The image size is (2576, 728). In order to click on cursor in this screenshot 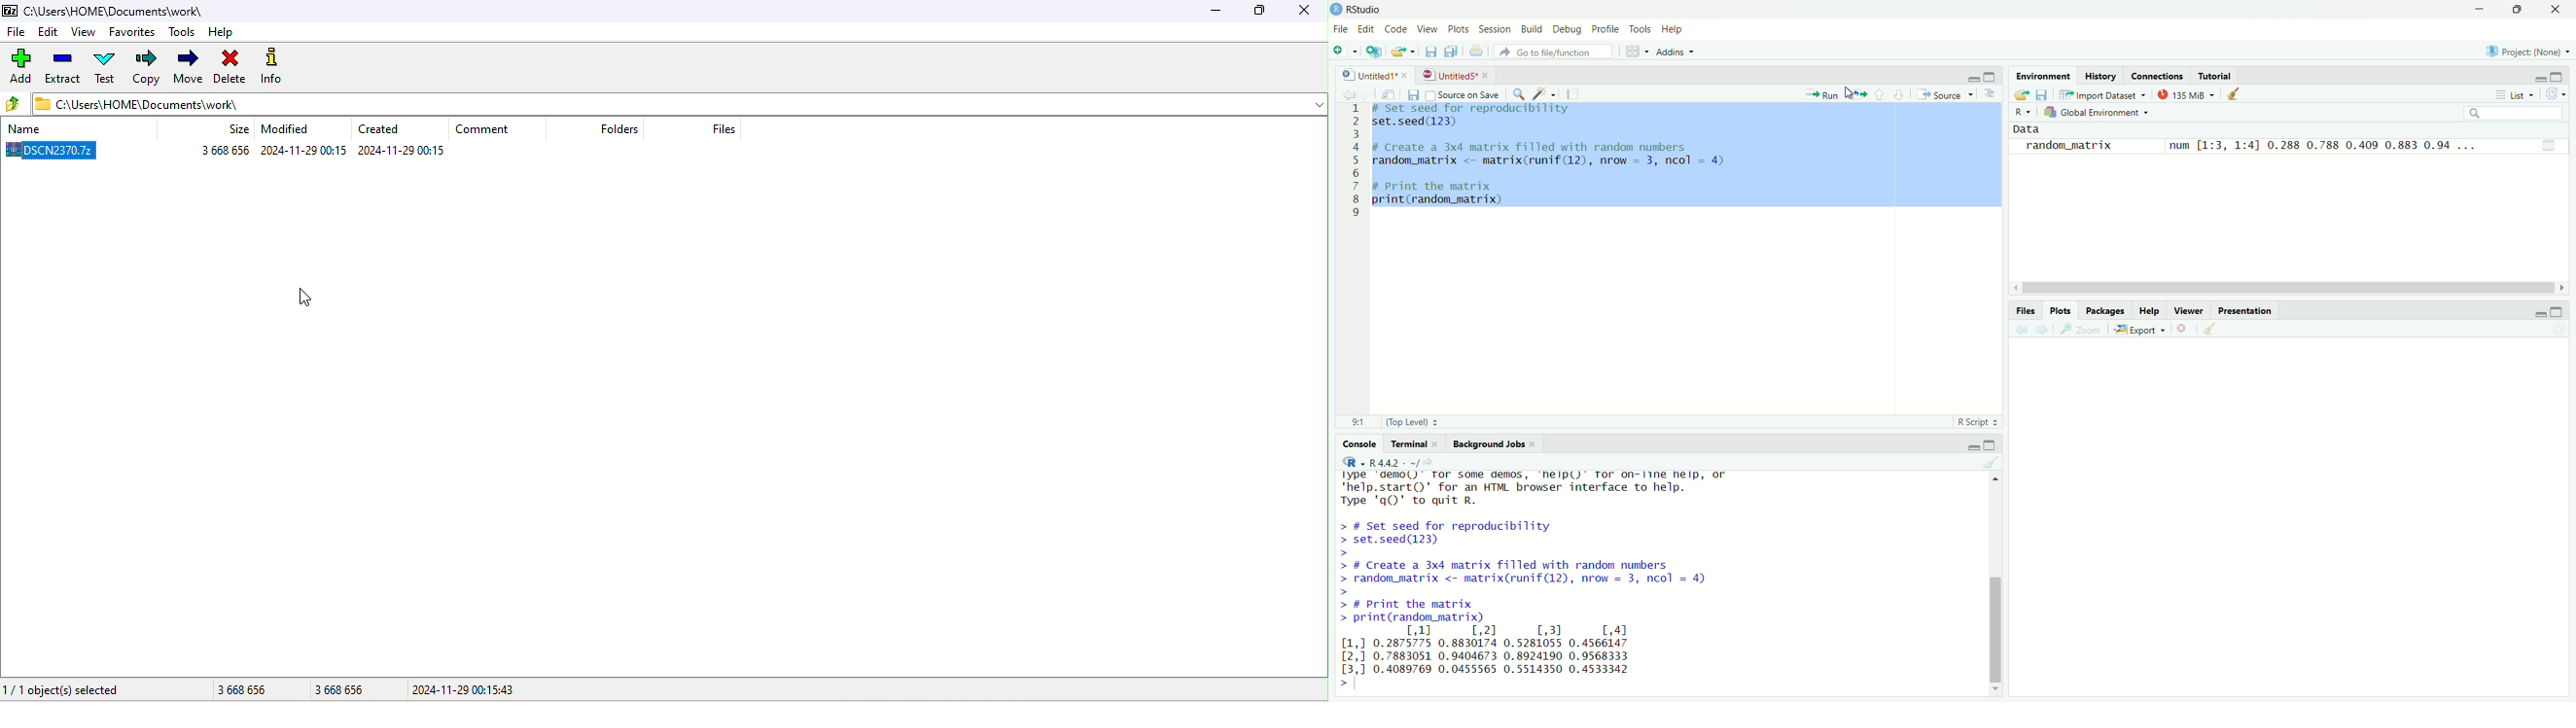, I will do `click(1848, 95)`.